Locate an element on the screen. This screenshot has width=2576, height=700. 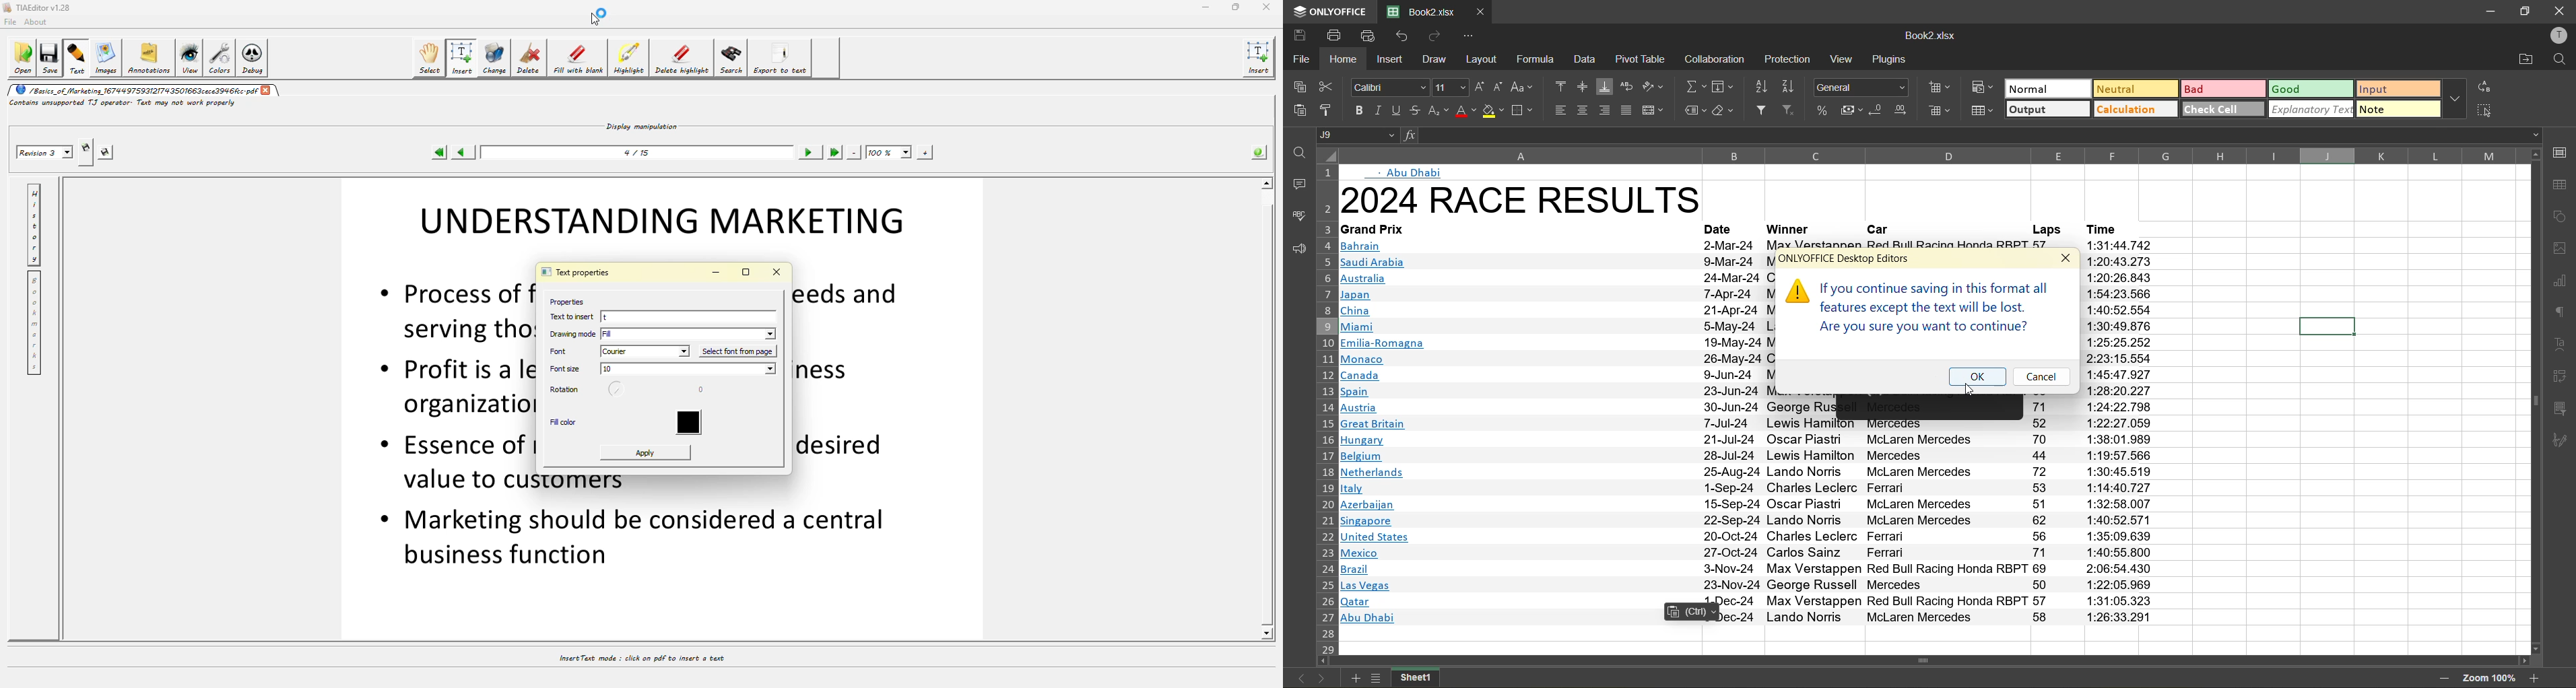
next is located at coordinates (1321, 680).